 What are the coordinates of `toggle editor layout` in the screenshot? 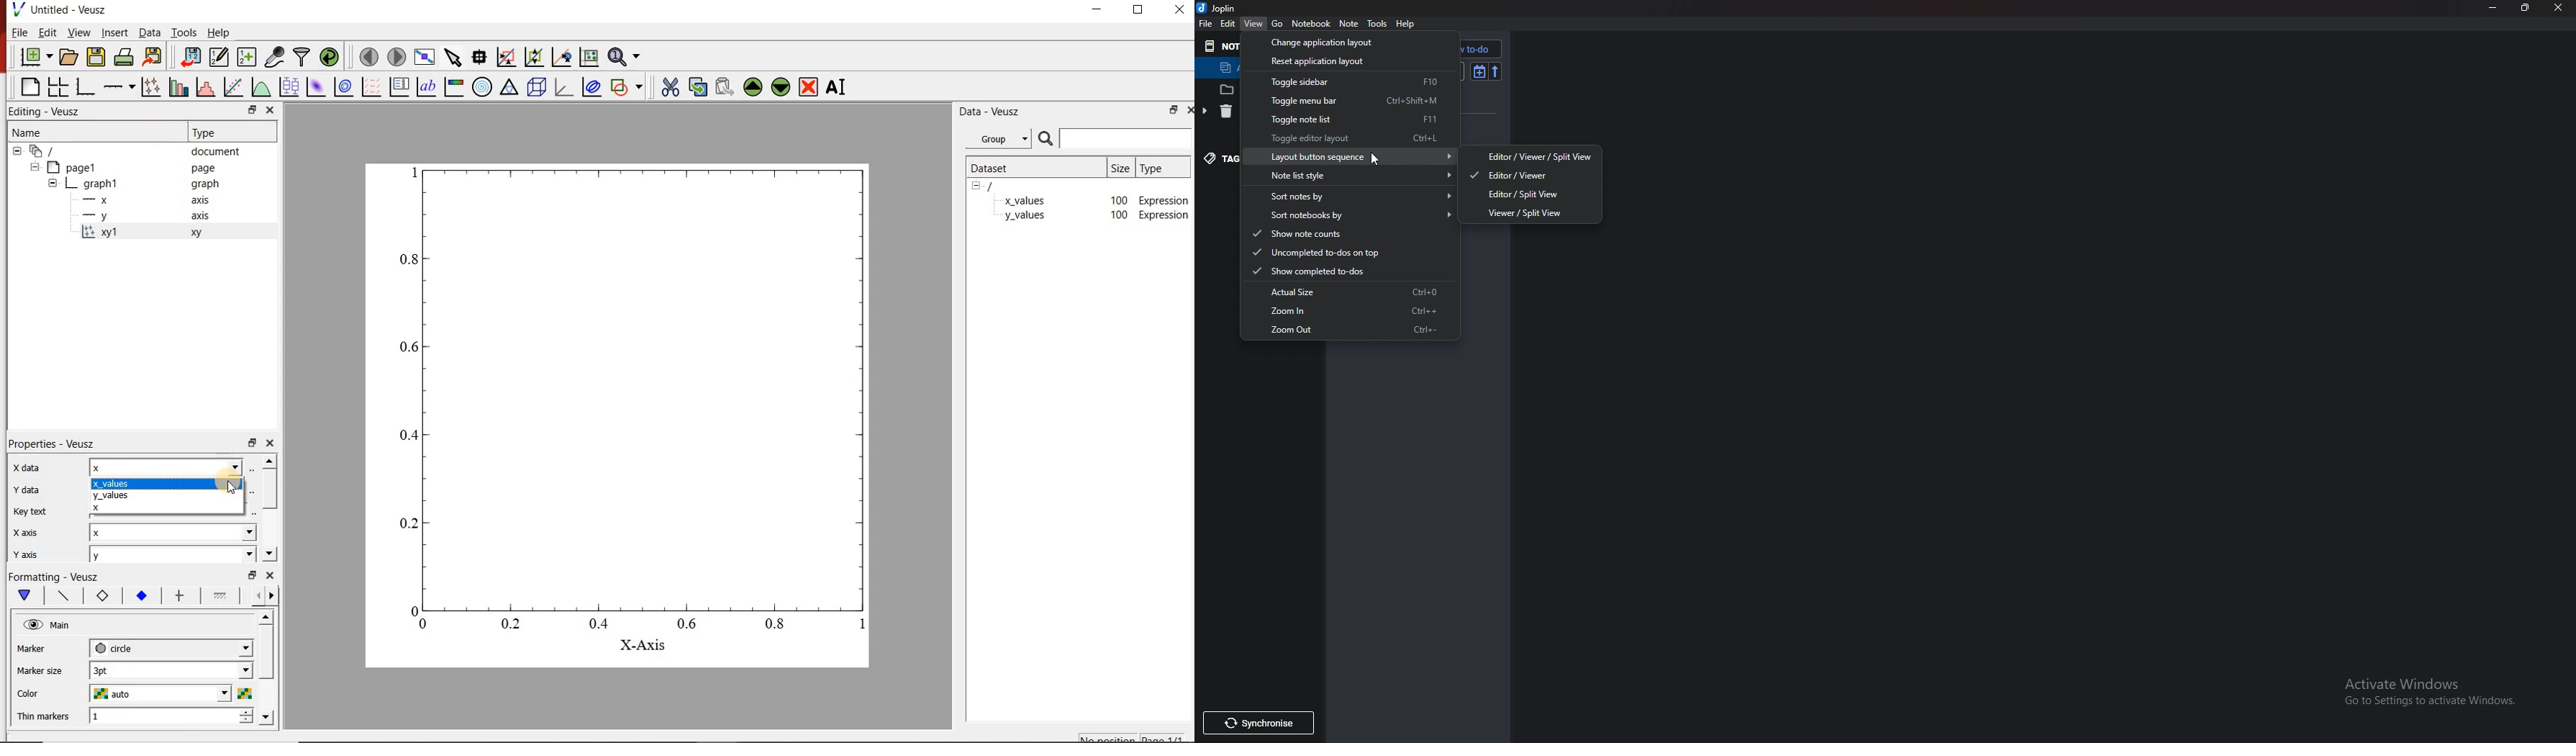 It's located at (1355, 138).